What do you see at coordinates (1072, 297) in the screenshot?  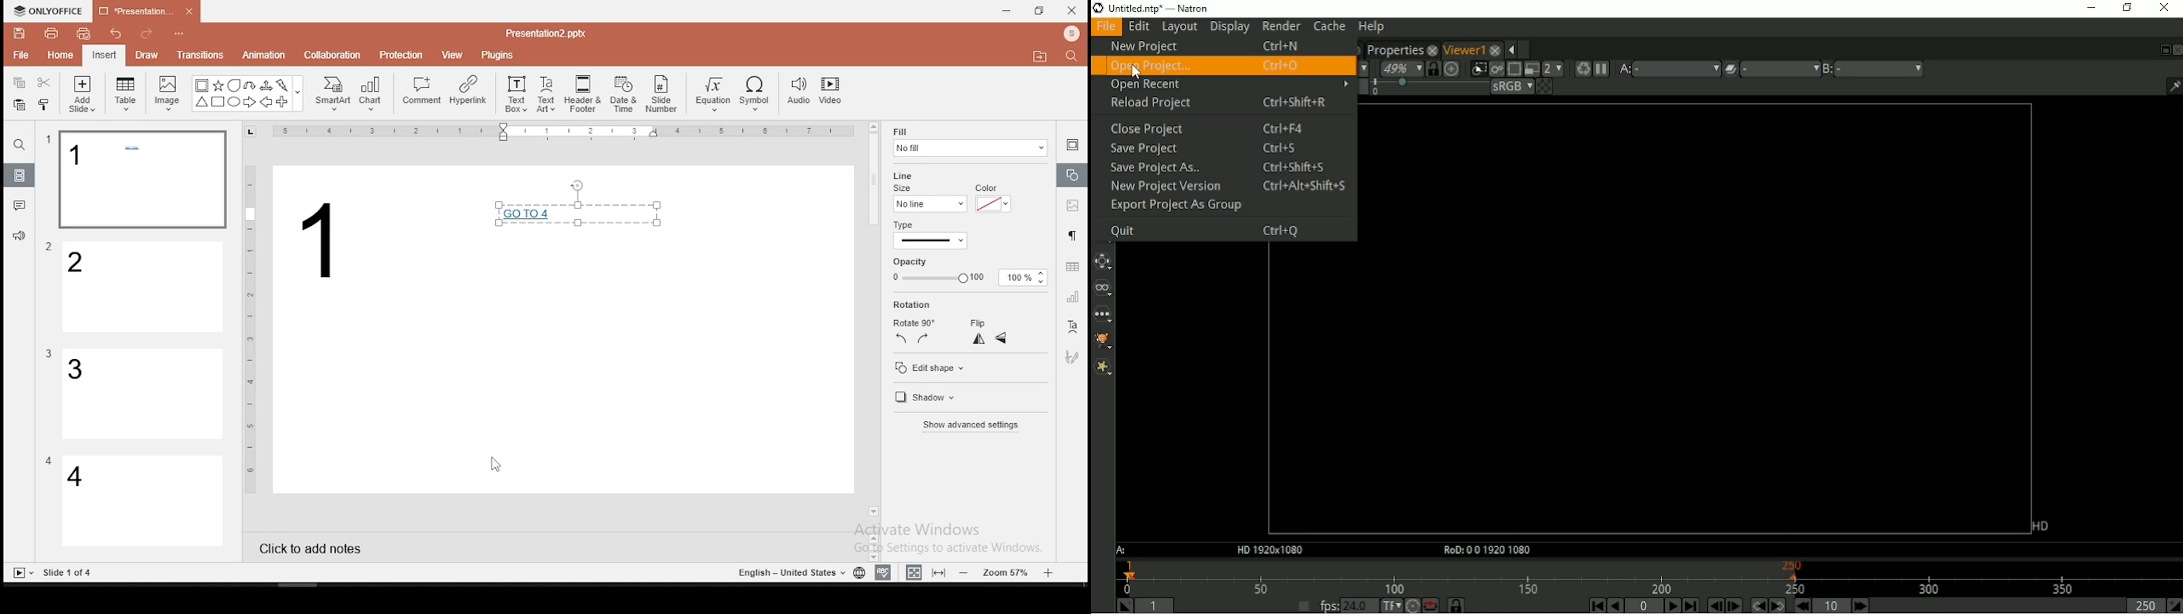 I see `chart settings` at bounding box center [1072, 297].